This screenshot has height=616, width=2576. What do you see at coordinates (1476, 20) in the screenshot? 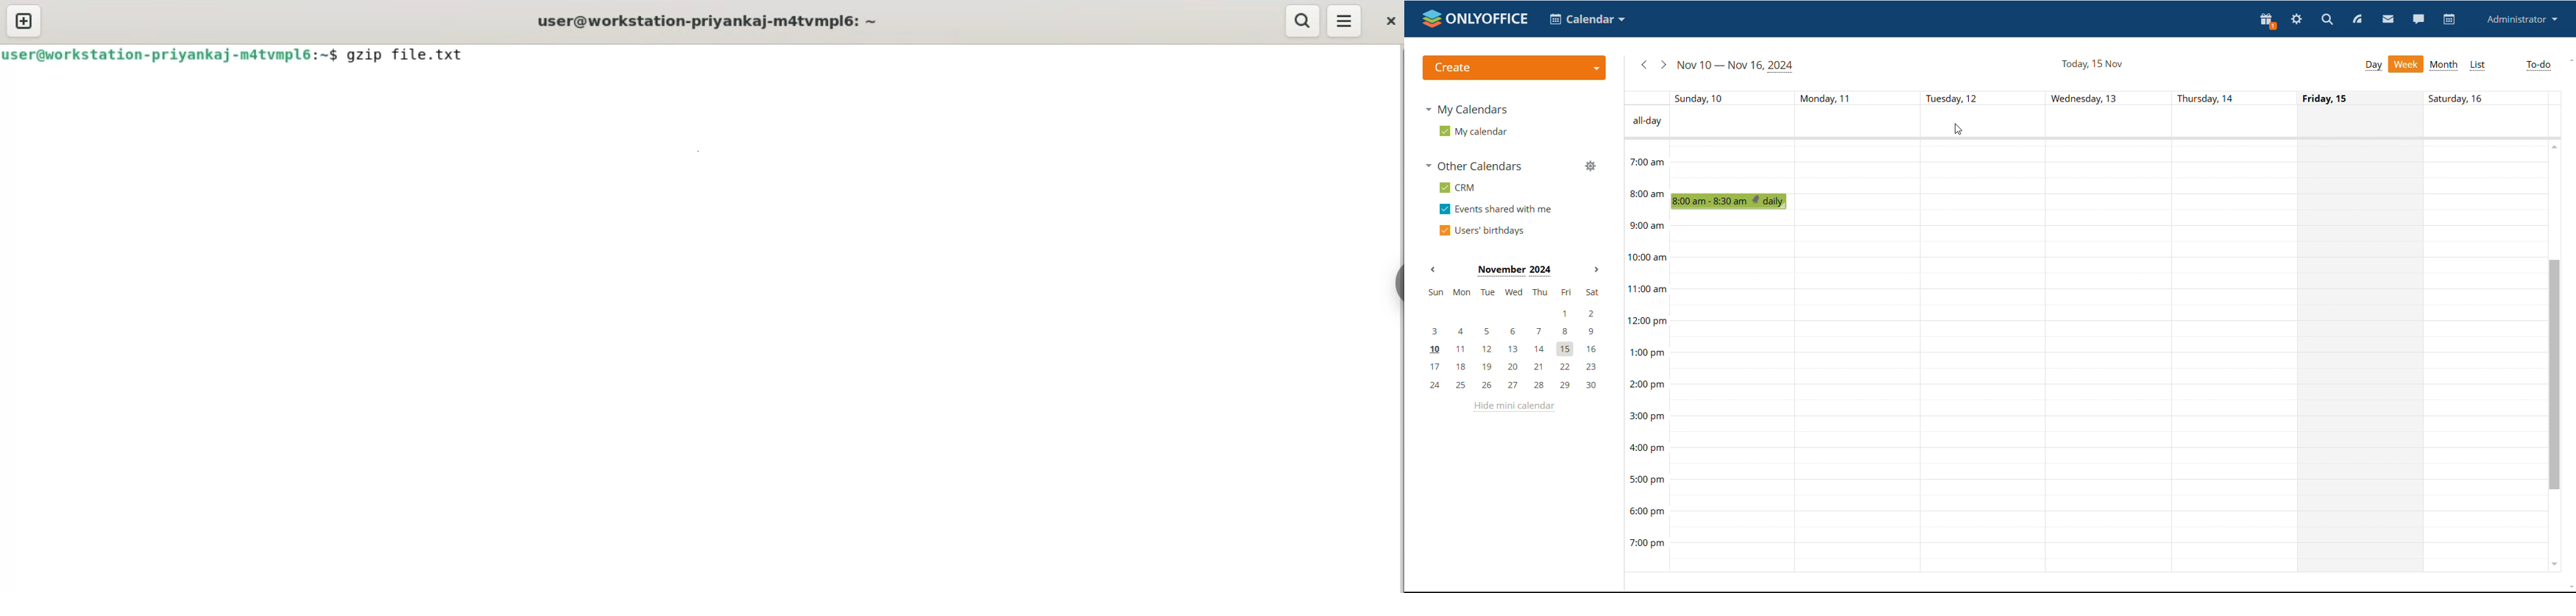
I see `logo` at bounding box center [1476, 20].